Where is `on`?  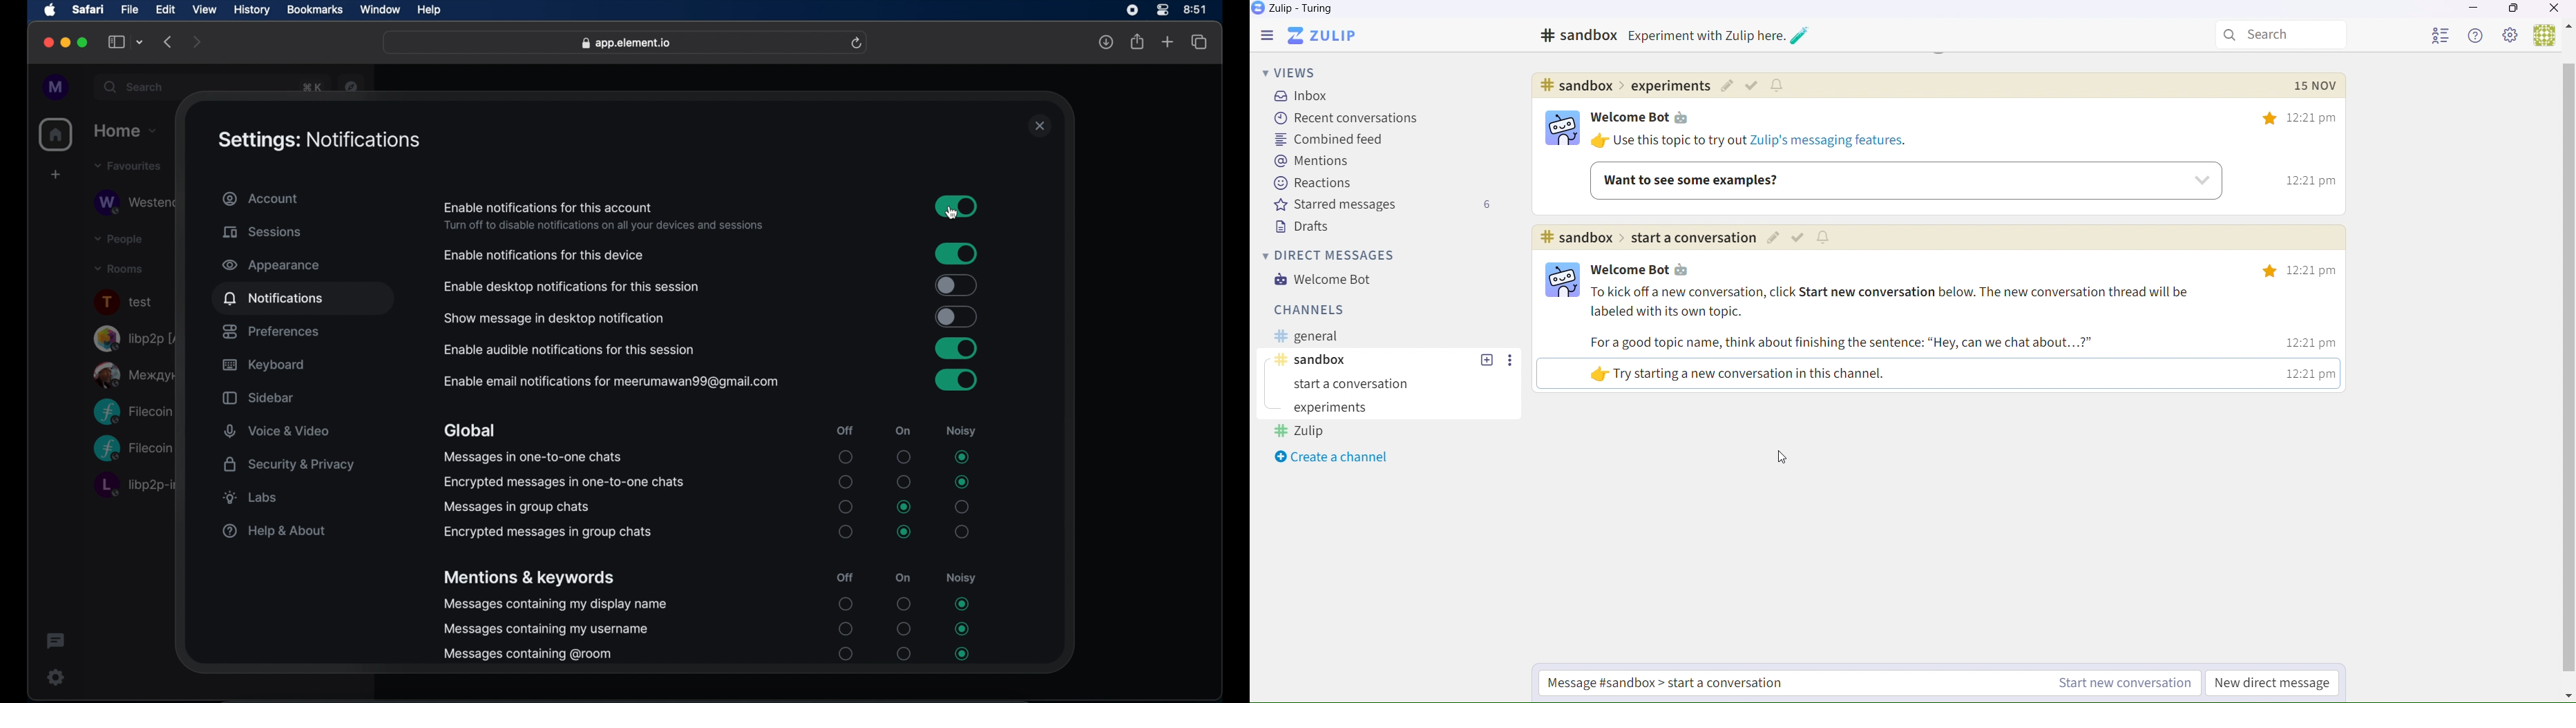
on is located at coordinates (904, 578).